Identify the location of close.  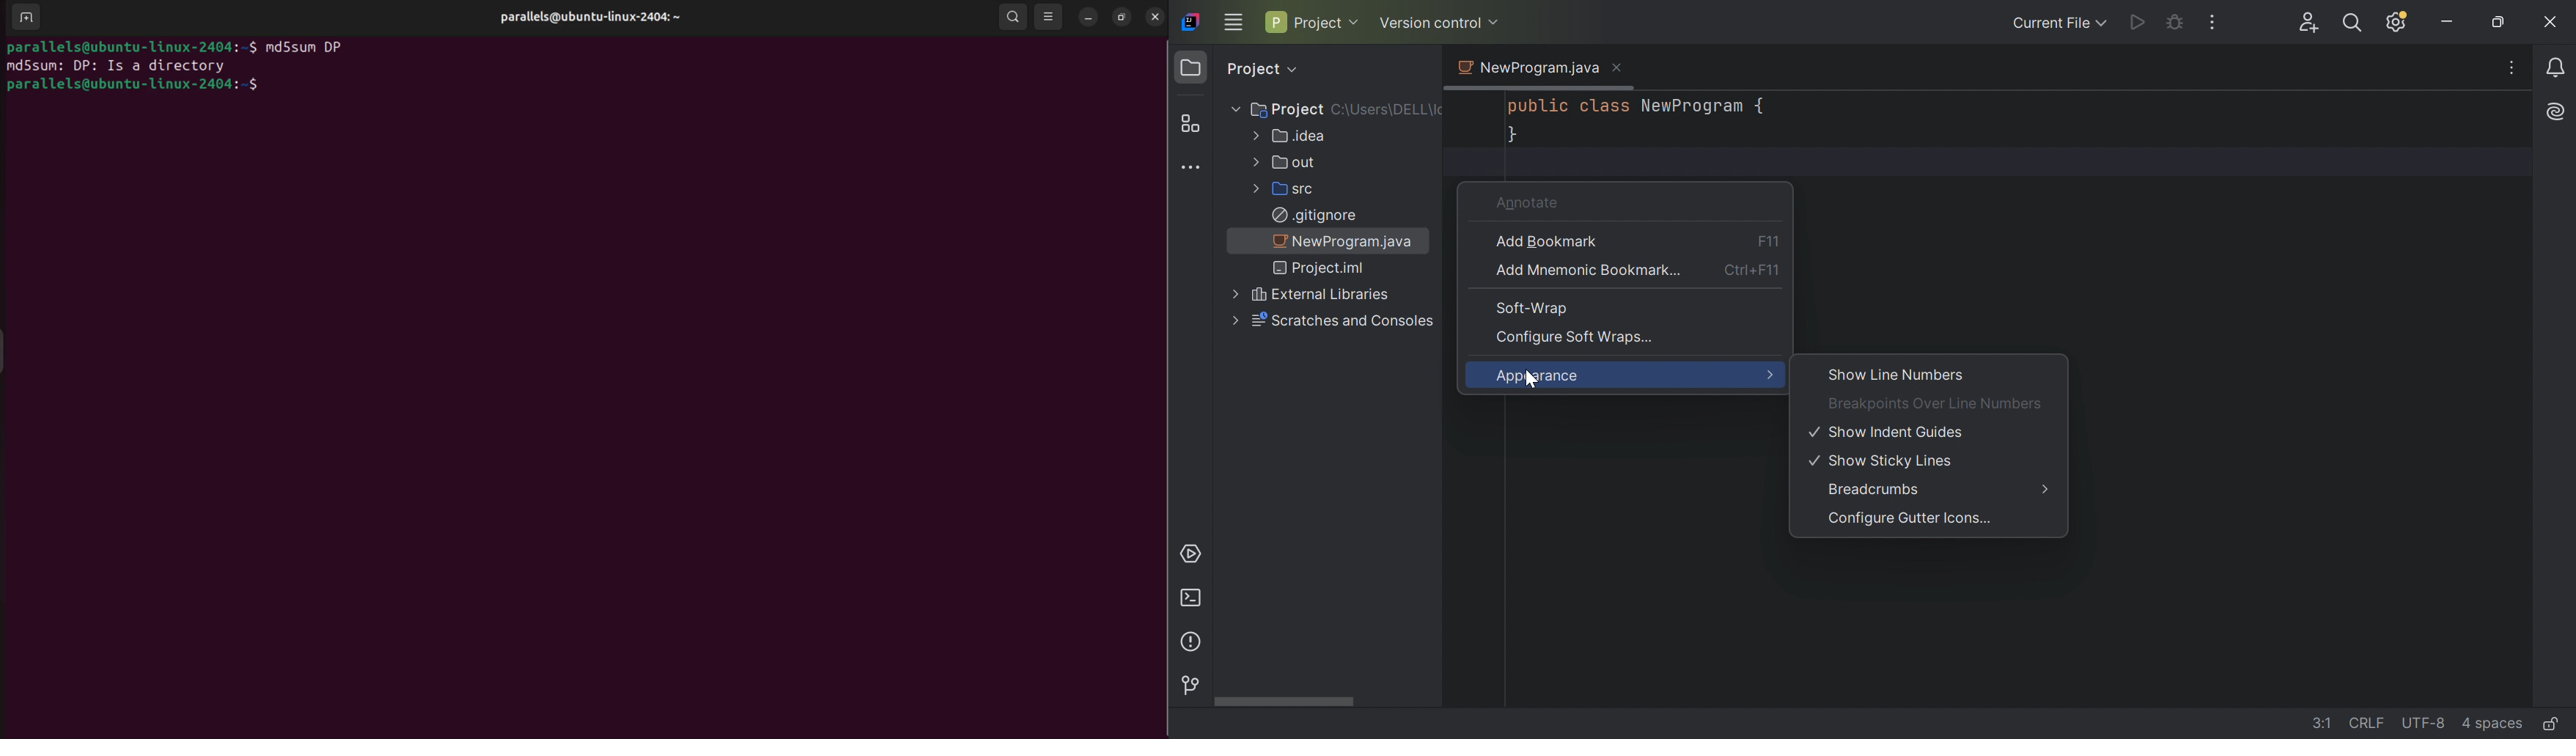
(1153, 16).